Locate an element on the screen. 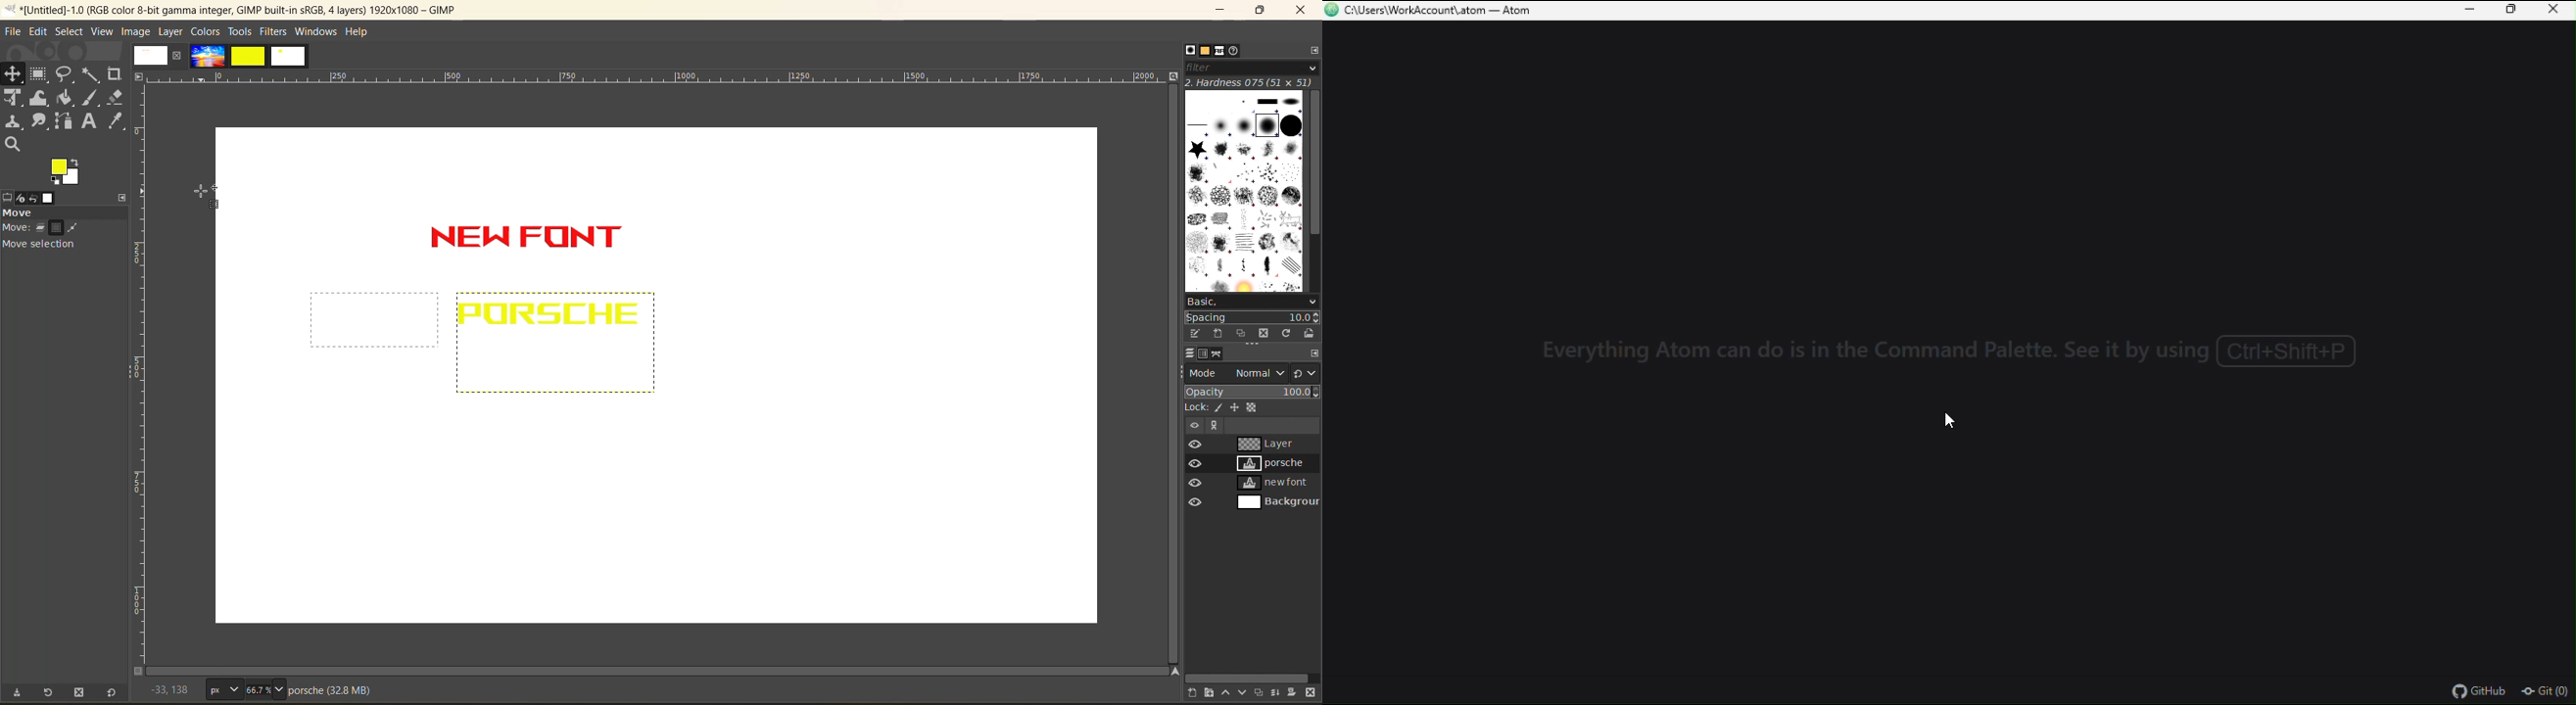  app name and file name is located at coordinates (231, 9).